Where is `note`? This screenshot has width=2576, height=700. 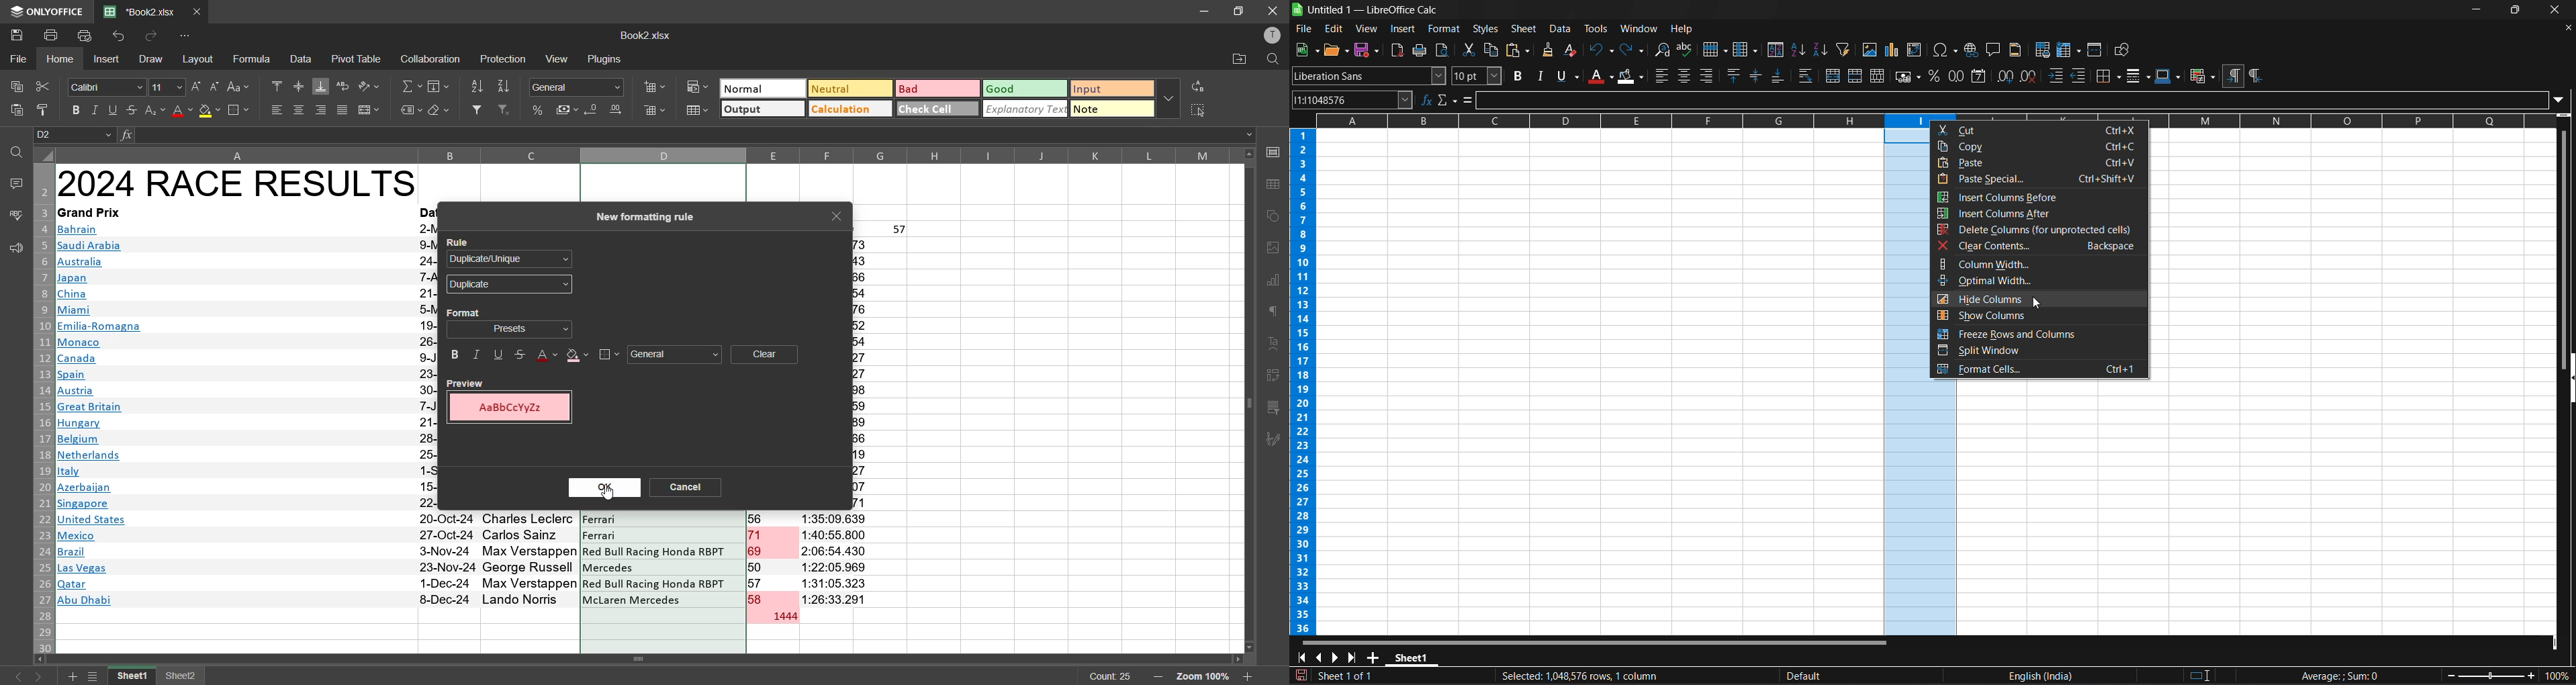 note is located at coordinates (1112, 110).